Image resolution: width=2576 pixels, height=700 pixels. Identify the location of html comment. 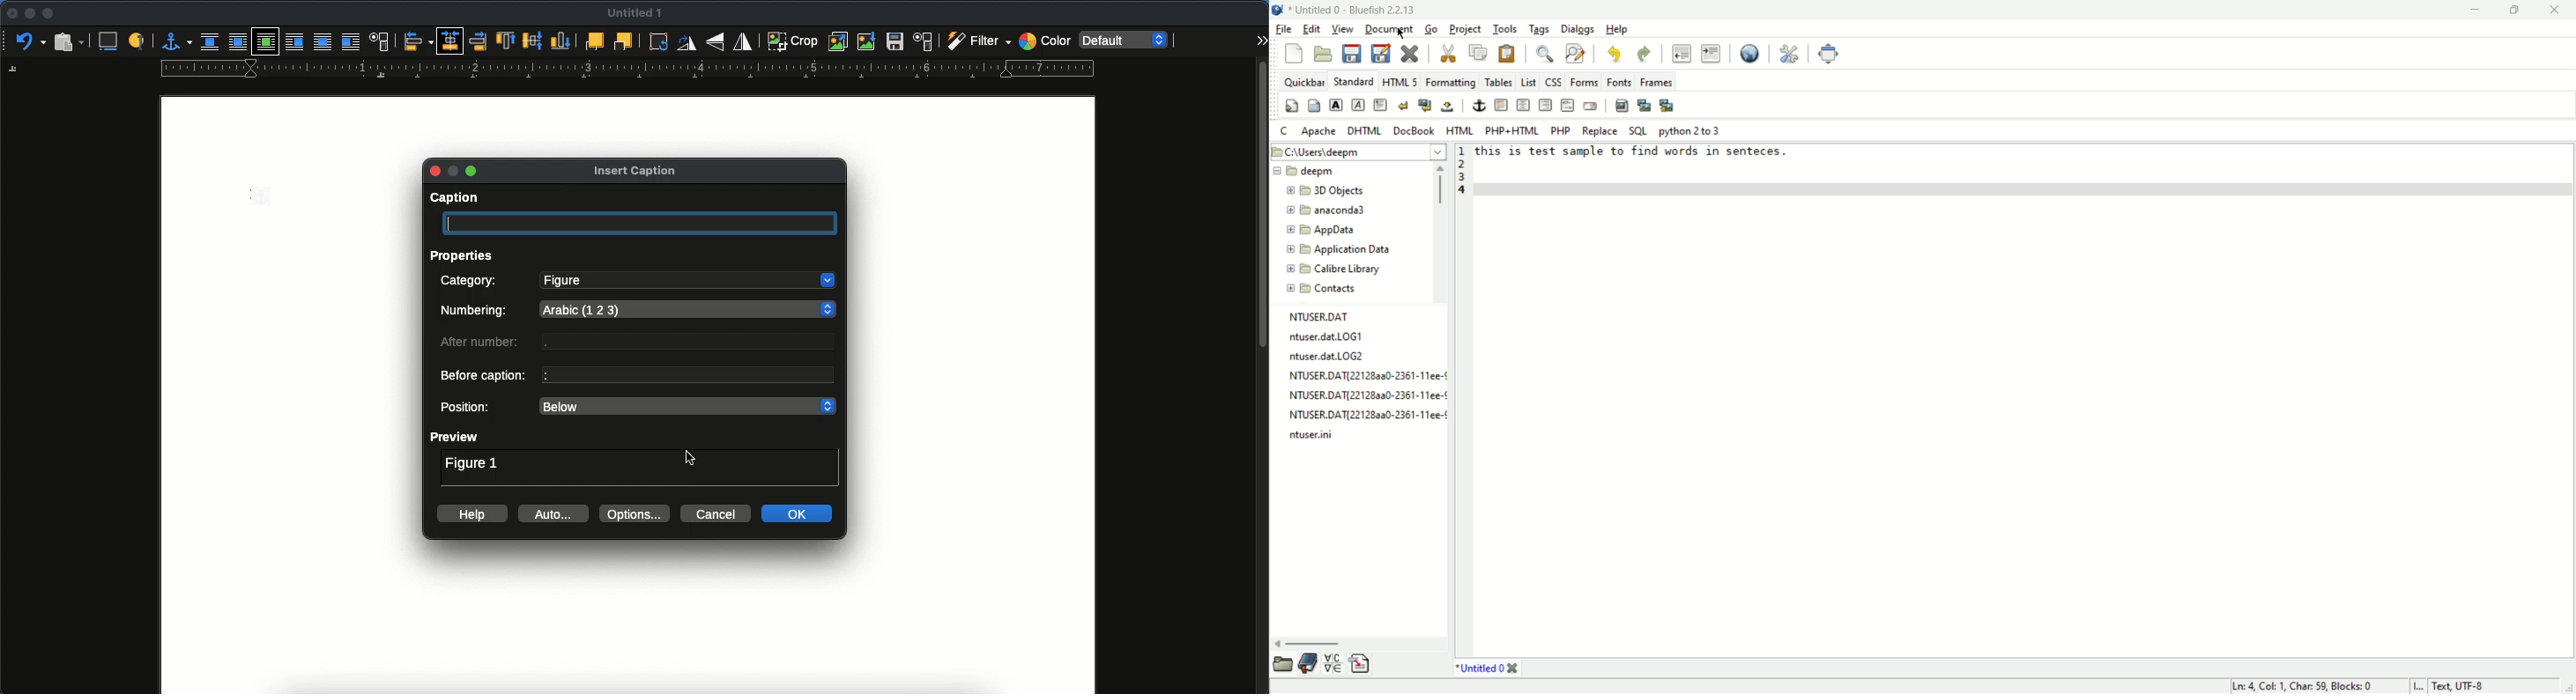
(1568, 105).